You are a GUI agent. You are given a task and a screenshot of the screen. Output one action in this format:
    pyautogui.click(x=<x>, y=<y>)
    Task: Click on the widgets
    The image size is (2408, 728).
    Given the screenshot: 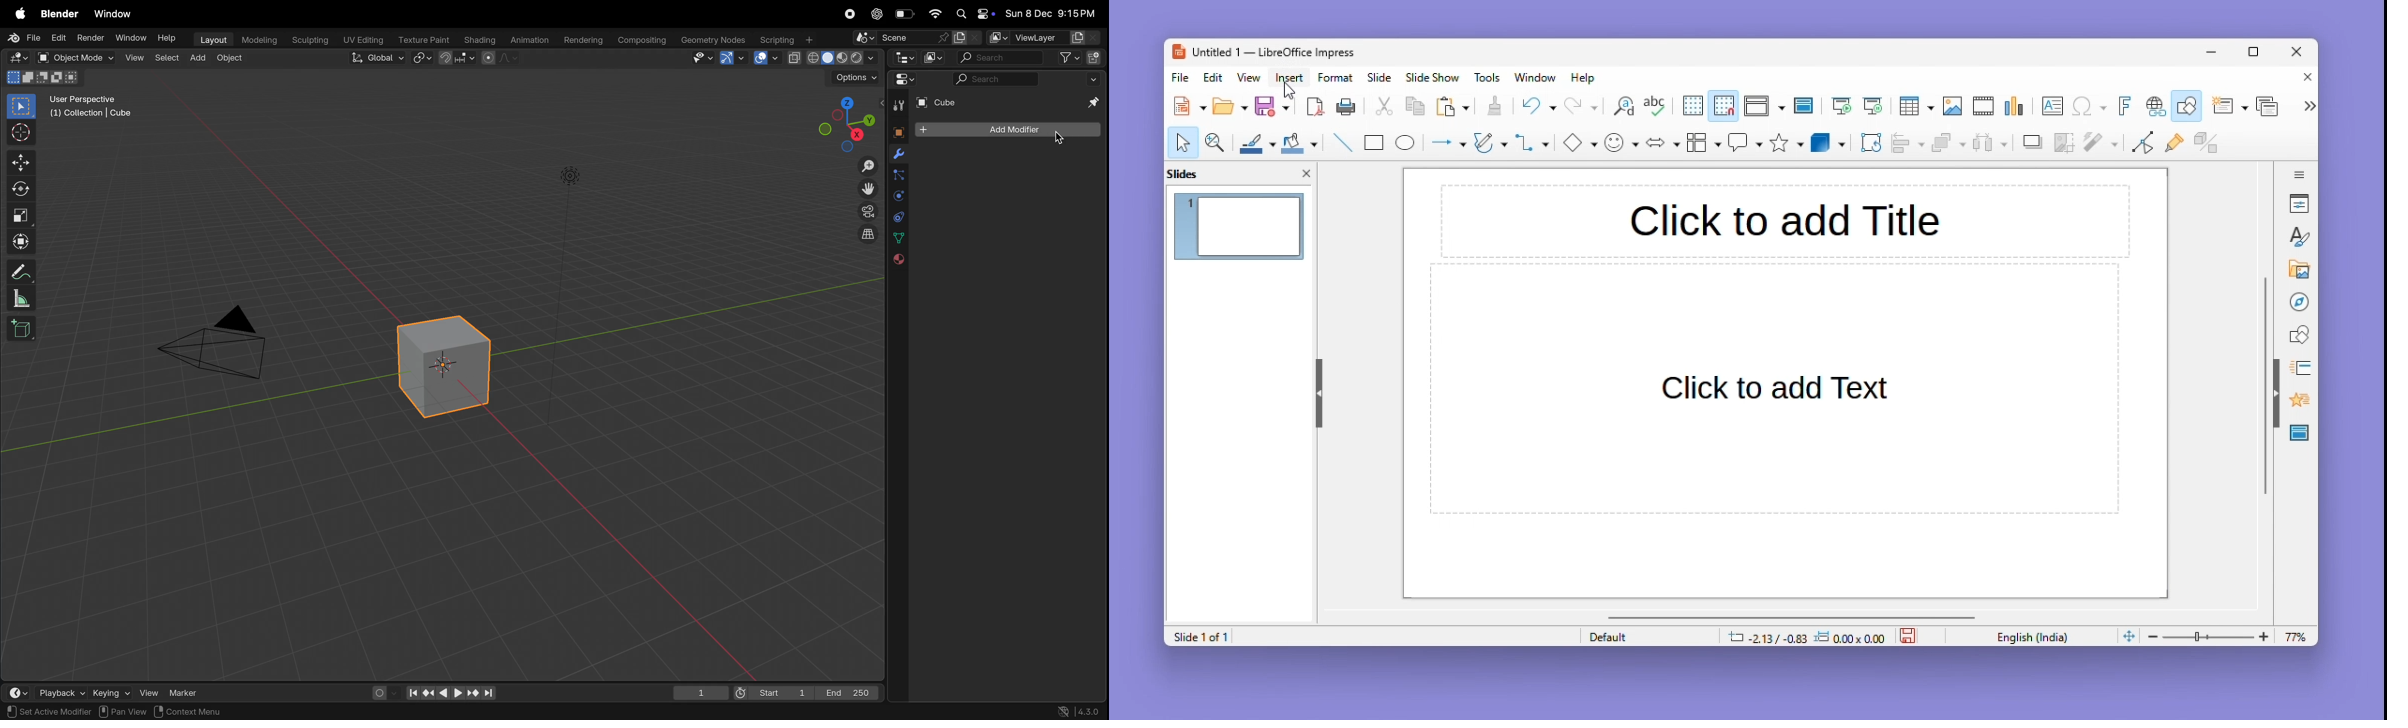 What is the action you would take?
    pyautogui.click(x=903, y=80)
    